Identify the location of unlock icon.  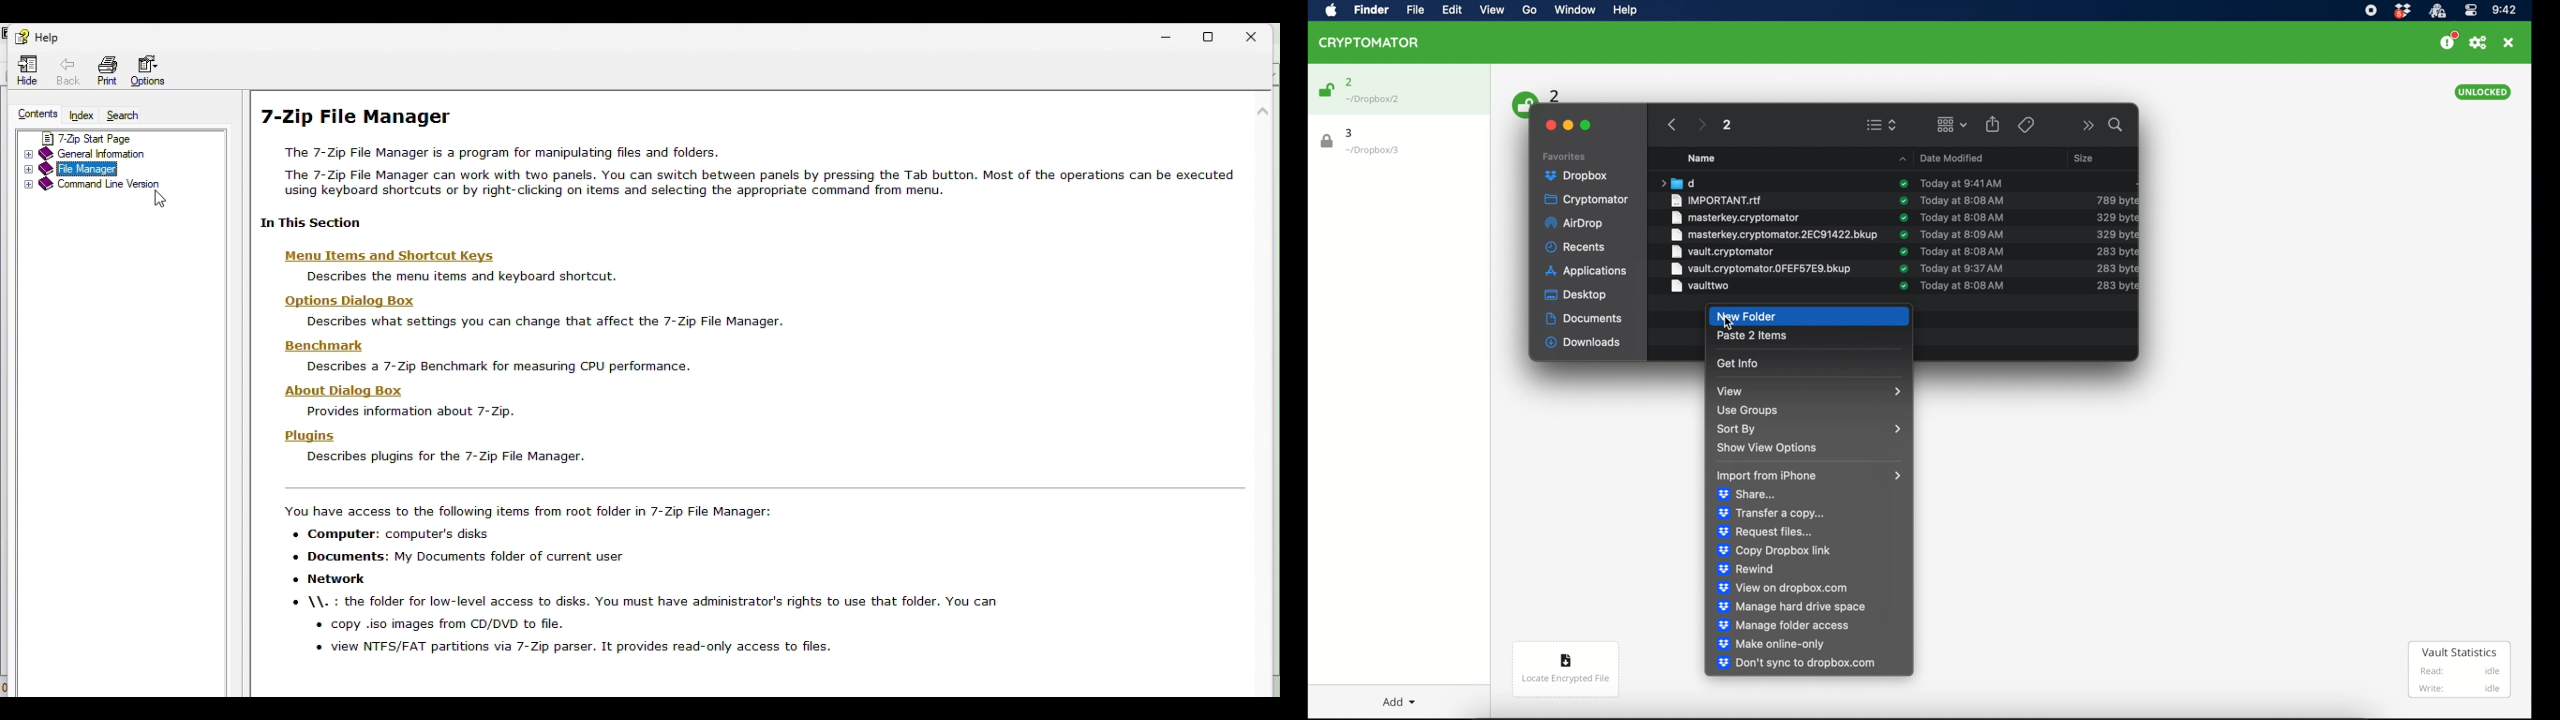
(1522, 103).